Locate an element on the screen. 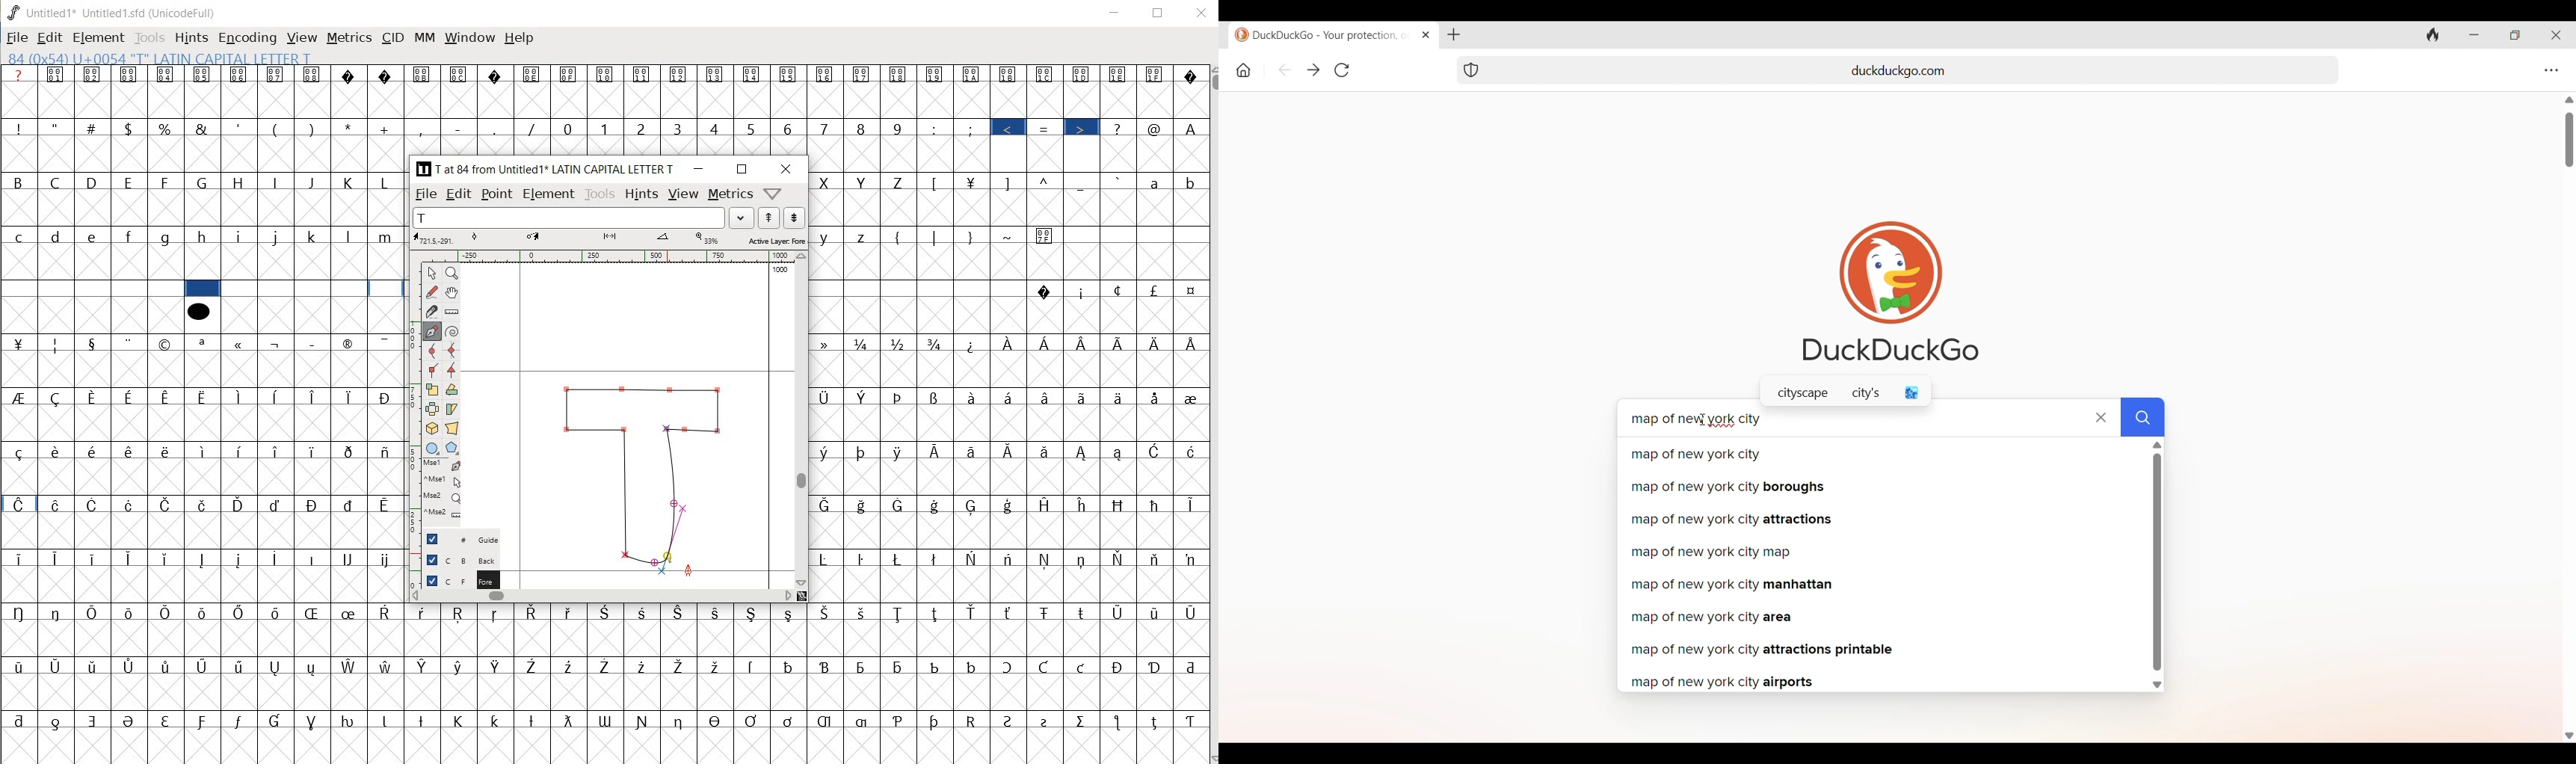 Image resolution: width=2576 pixels, height=784 pixels. element is located at coordinates (549, 193).